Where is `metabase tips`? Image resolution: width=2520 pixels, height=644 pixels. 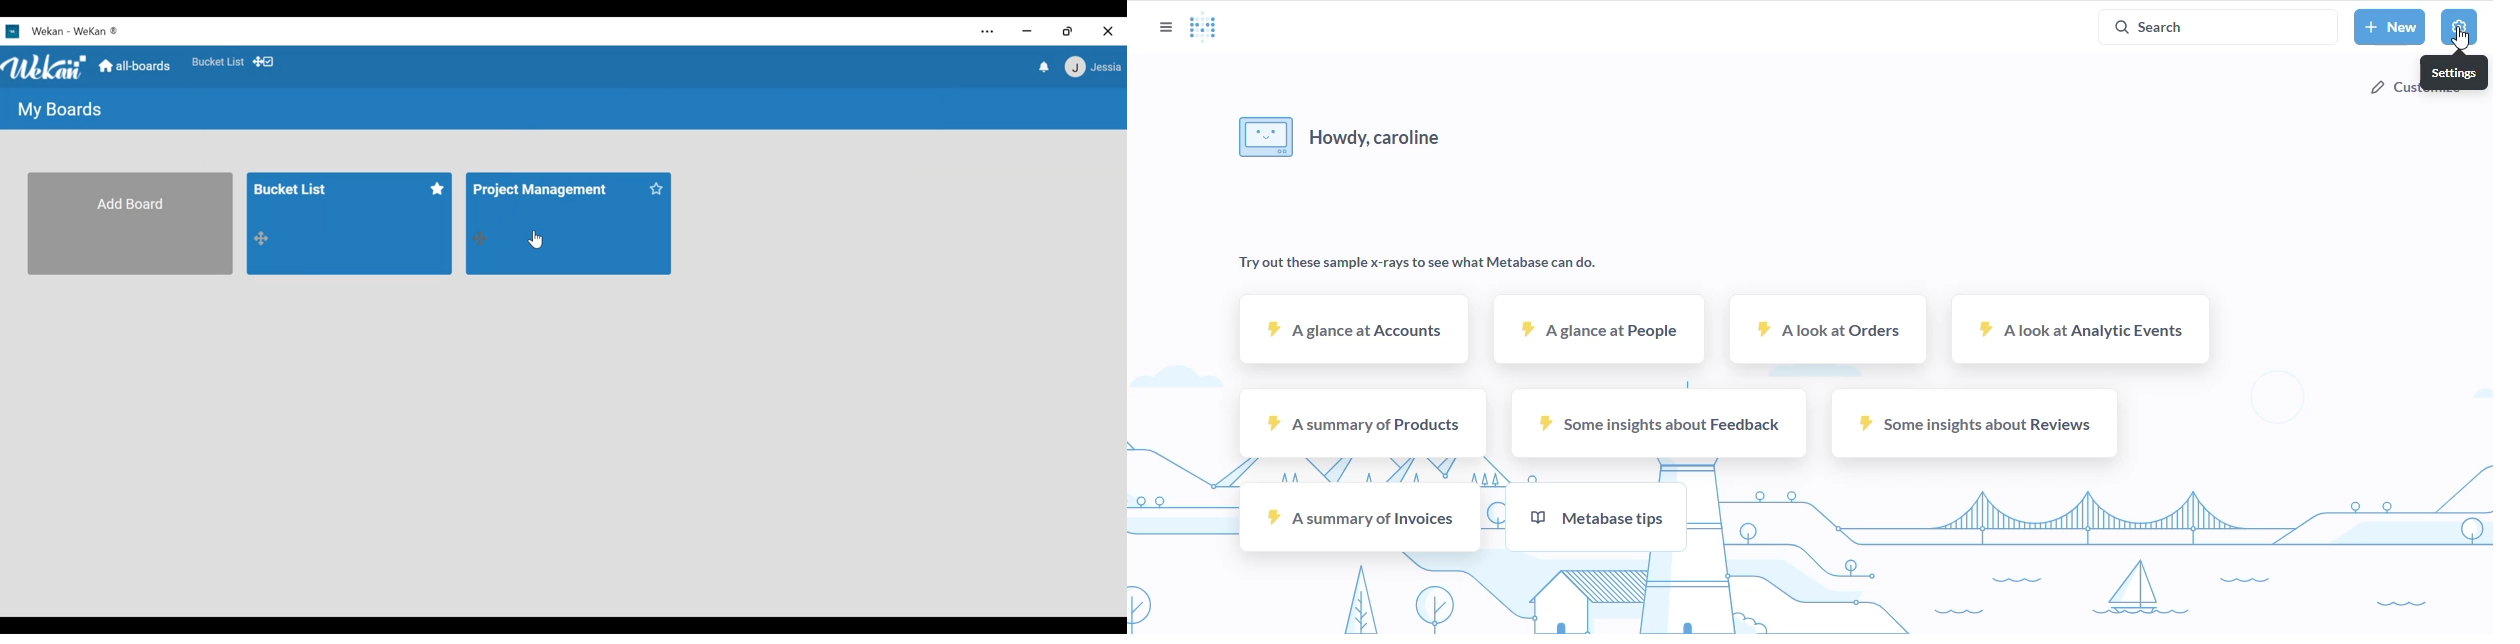
metabase tips is located at coordinates (1595, 518).